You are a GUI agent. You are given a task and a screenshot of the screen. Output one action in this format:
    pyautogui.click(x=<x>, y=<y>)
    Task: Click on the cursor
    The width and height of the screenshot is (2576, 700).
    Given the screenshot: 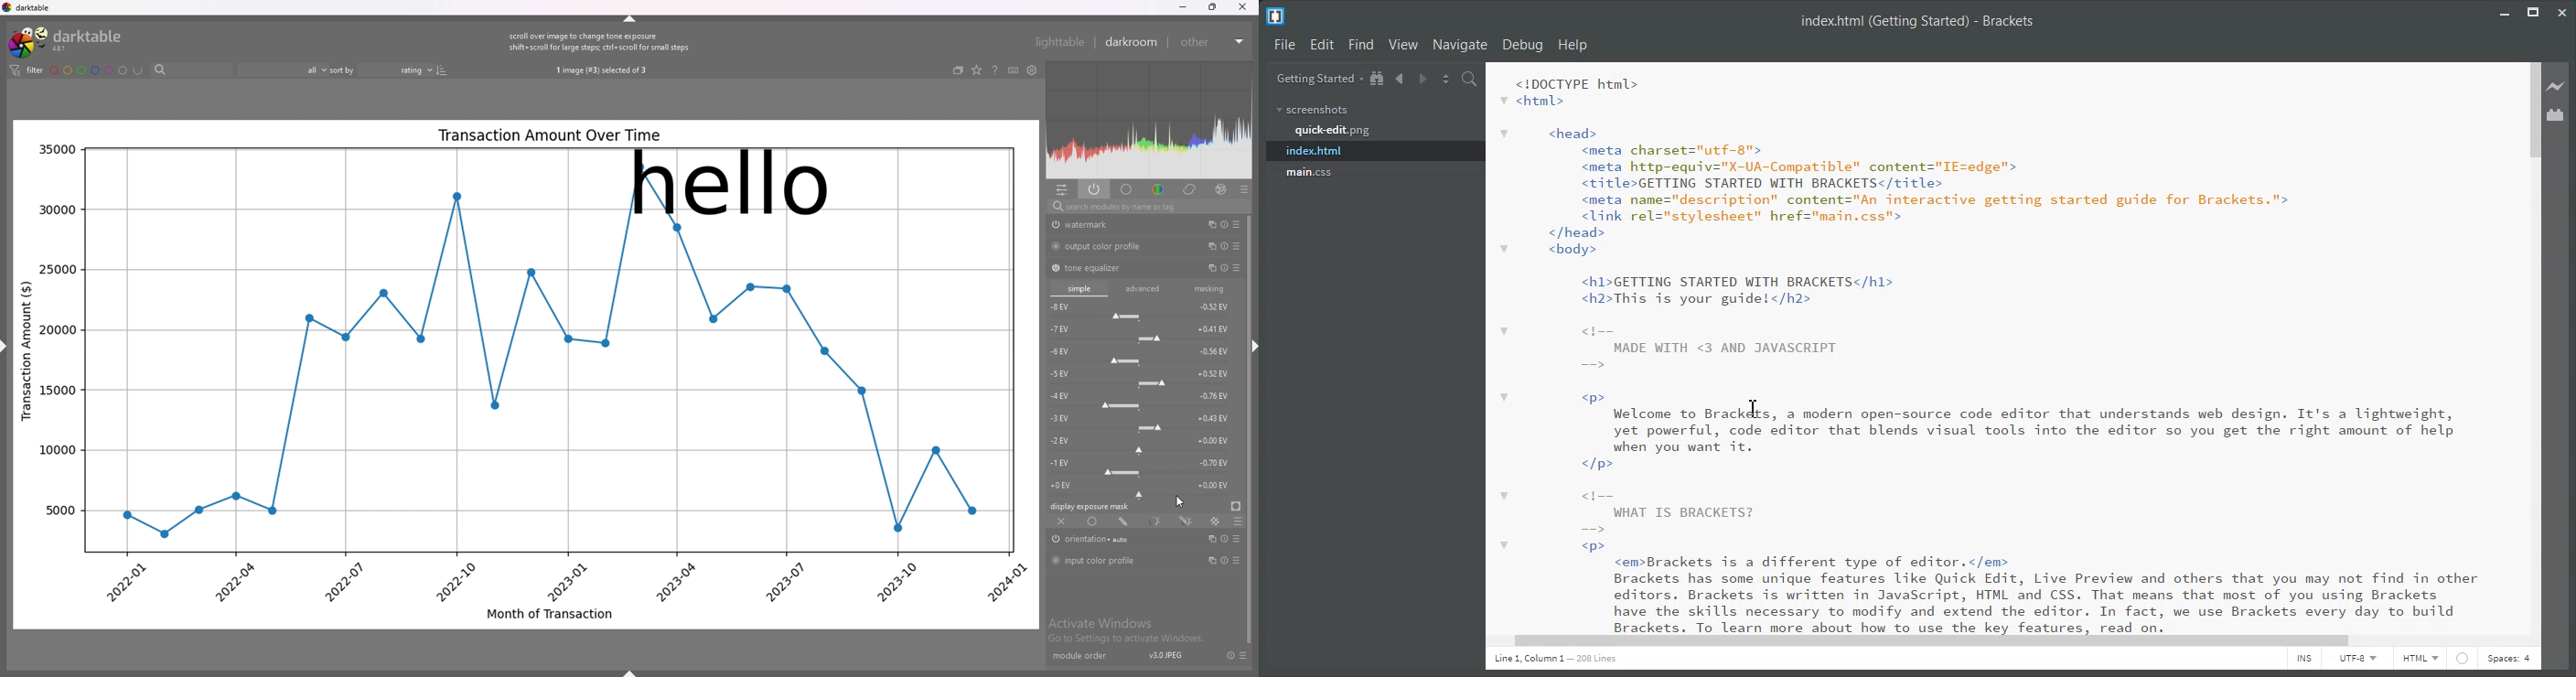 What is the action you would take?
    pyautogui.click(x=1183, y=503)
    